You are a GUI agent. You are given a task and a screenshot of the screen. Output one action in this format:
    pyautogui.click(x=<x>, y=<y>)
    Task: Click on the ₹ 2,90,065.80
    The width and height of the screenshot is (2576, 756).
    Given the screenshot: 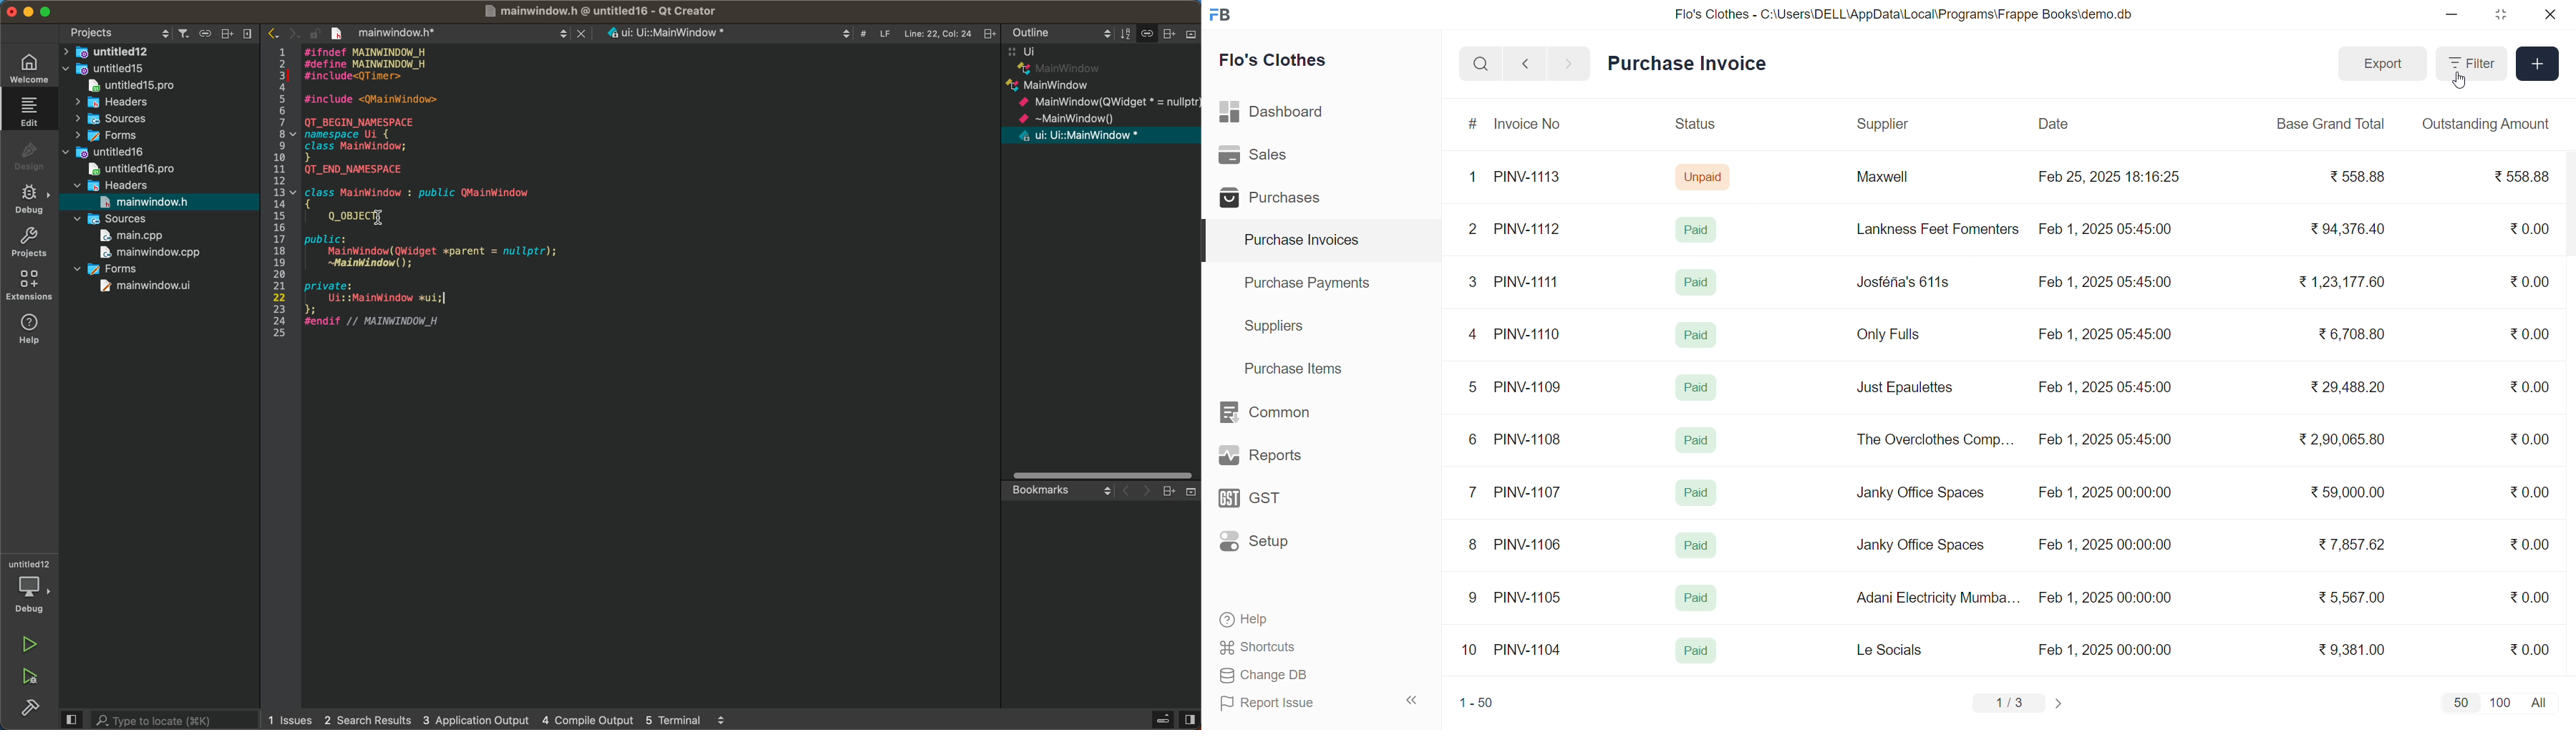 What is the action you would take?
    pyautogui.click(x=2343, y=440)
    